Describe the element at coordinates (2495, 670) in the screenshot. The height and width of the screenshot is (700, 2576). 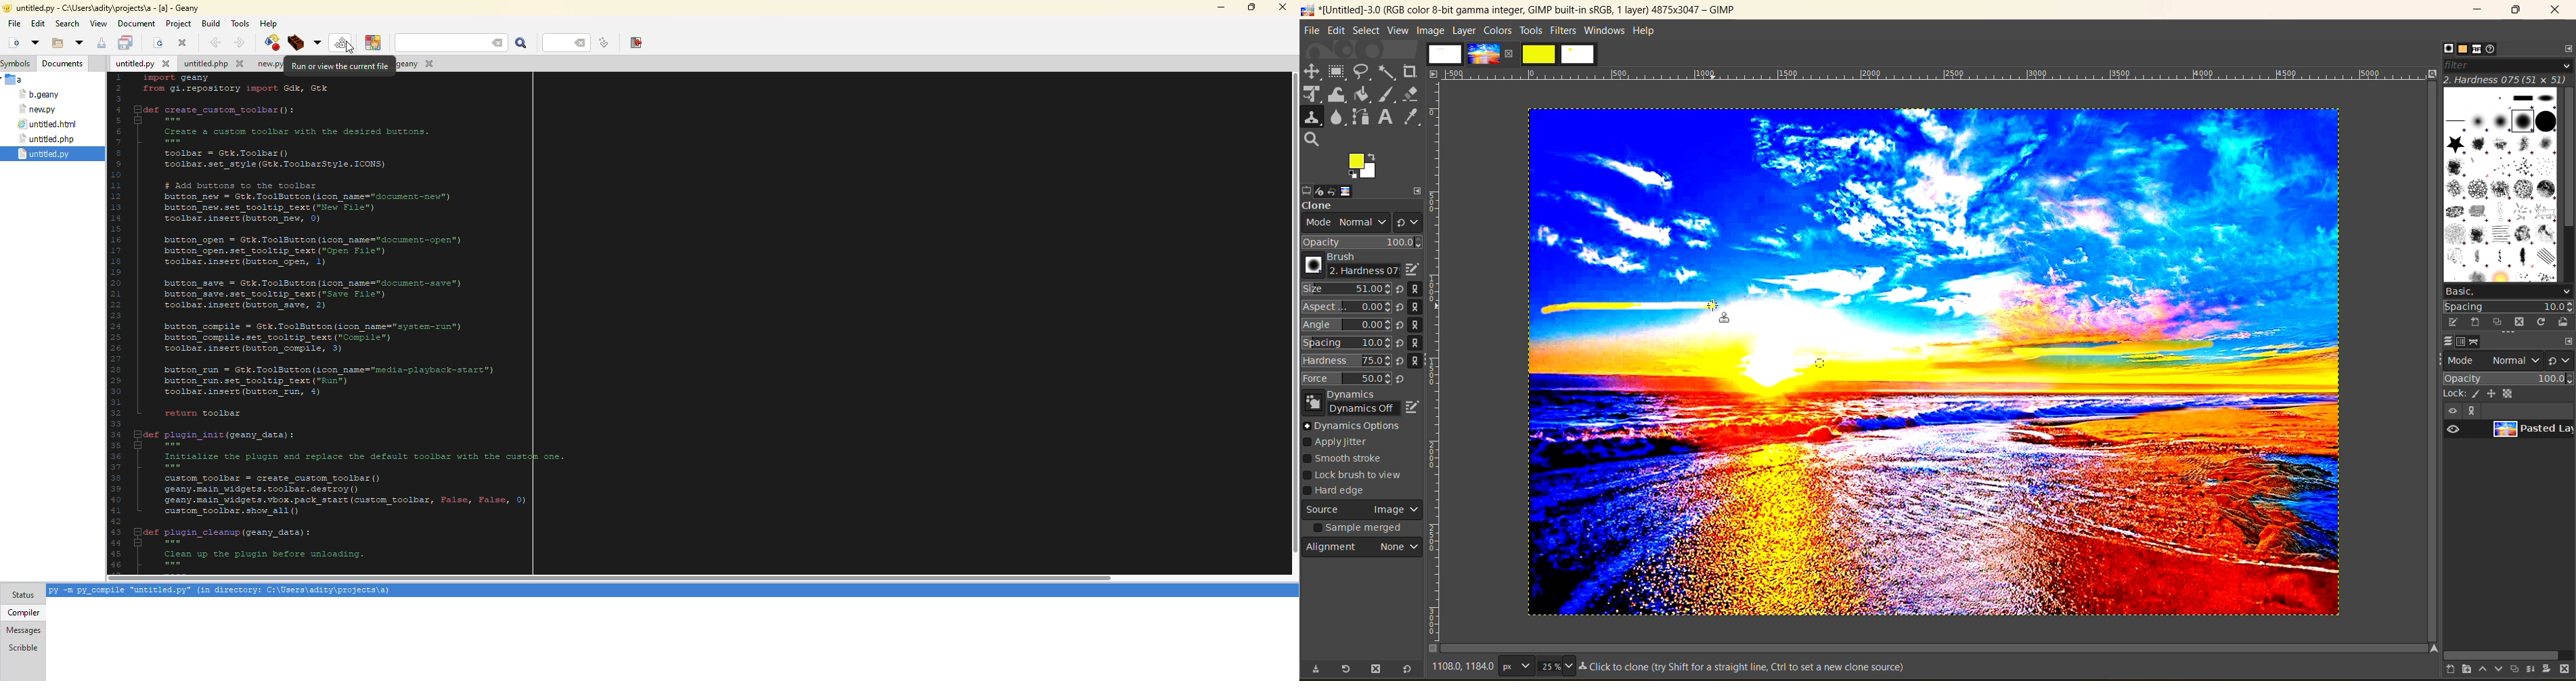
I see `lower this layer` at that location.